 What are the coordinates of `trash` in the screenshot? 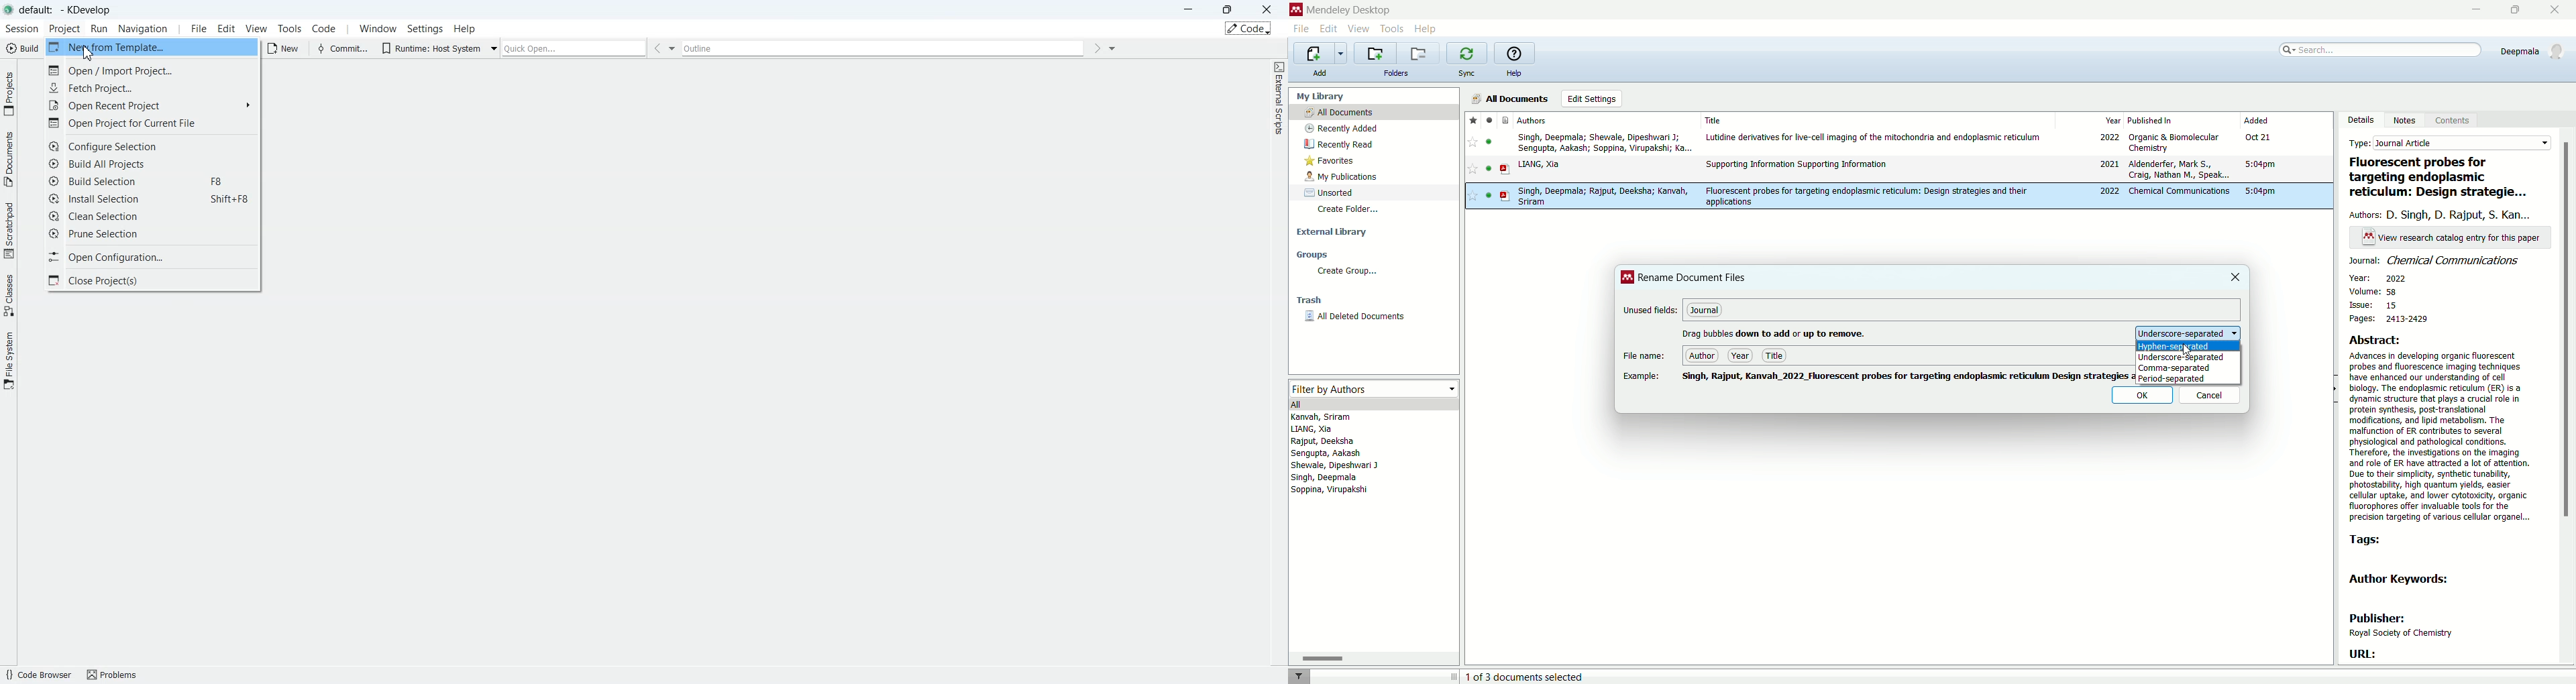 It's located at (1309, 302).